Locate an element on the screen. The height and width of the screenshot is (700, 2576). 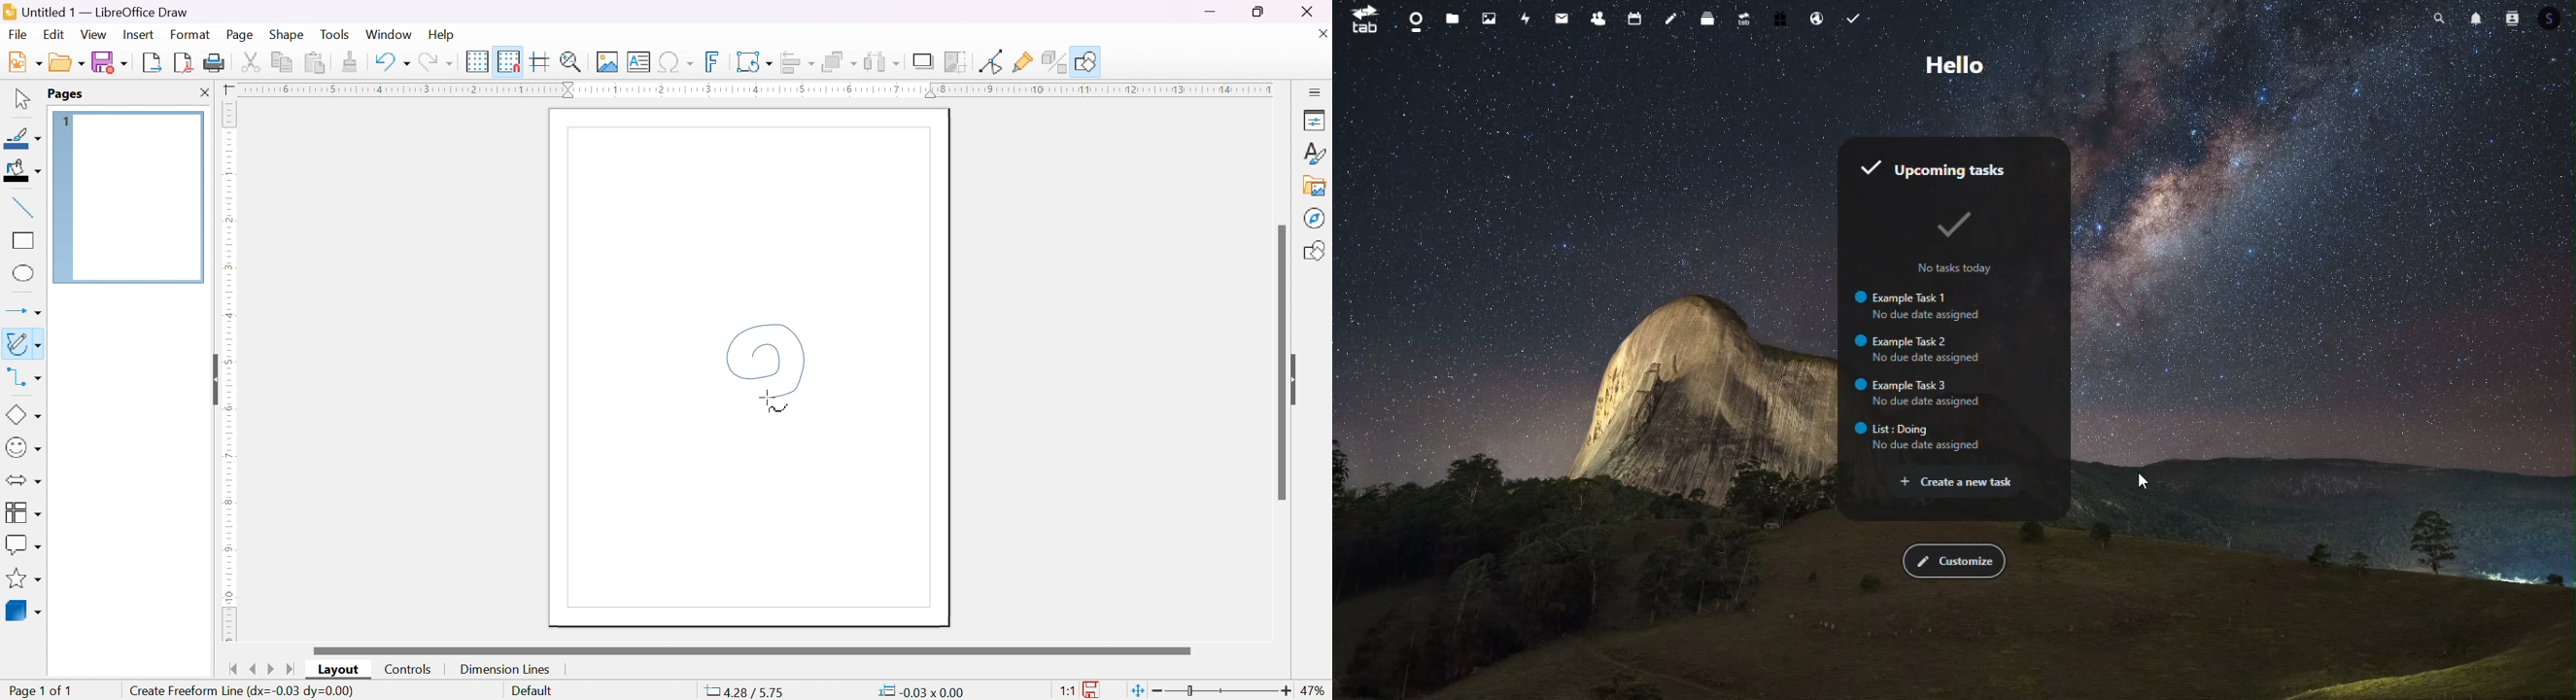
No tasks today is located at coordinates (1956, 243).